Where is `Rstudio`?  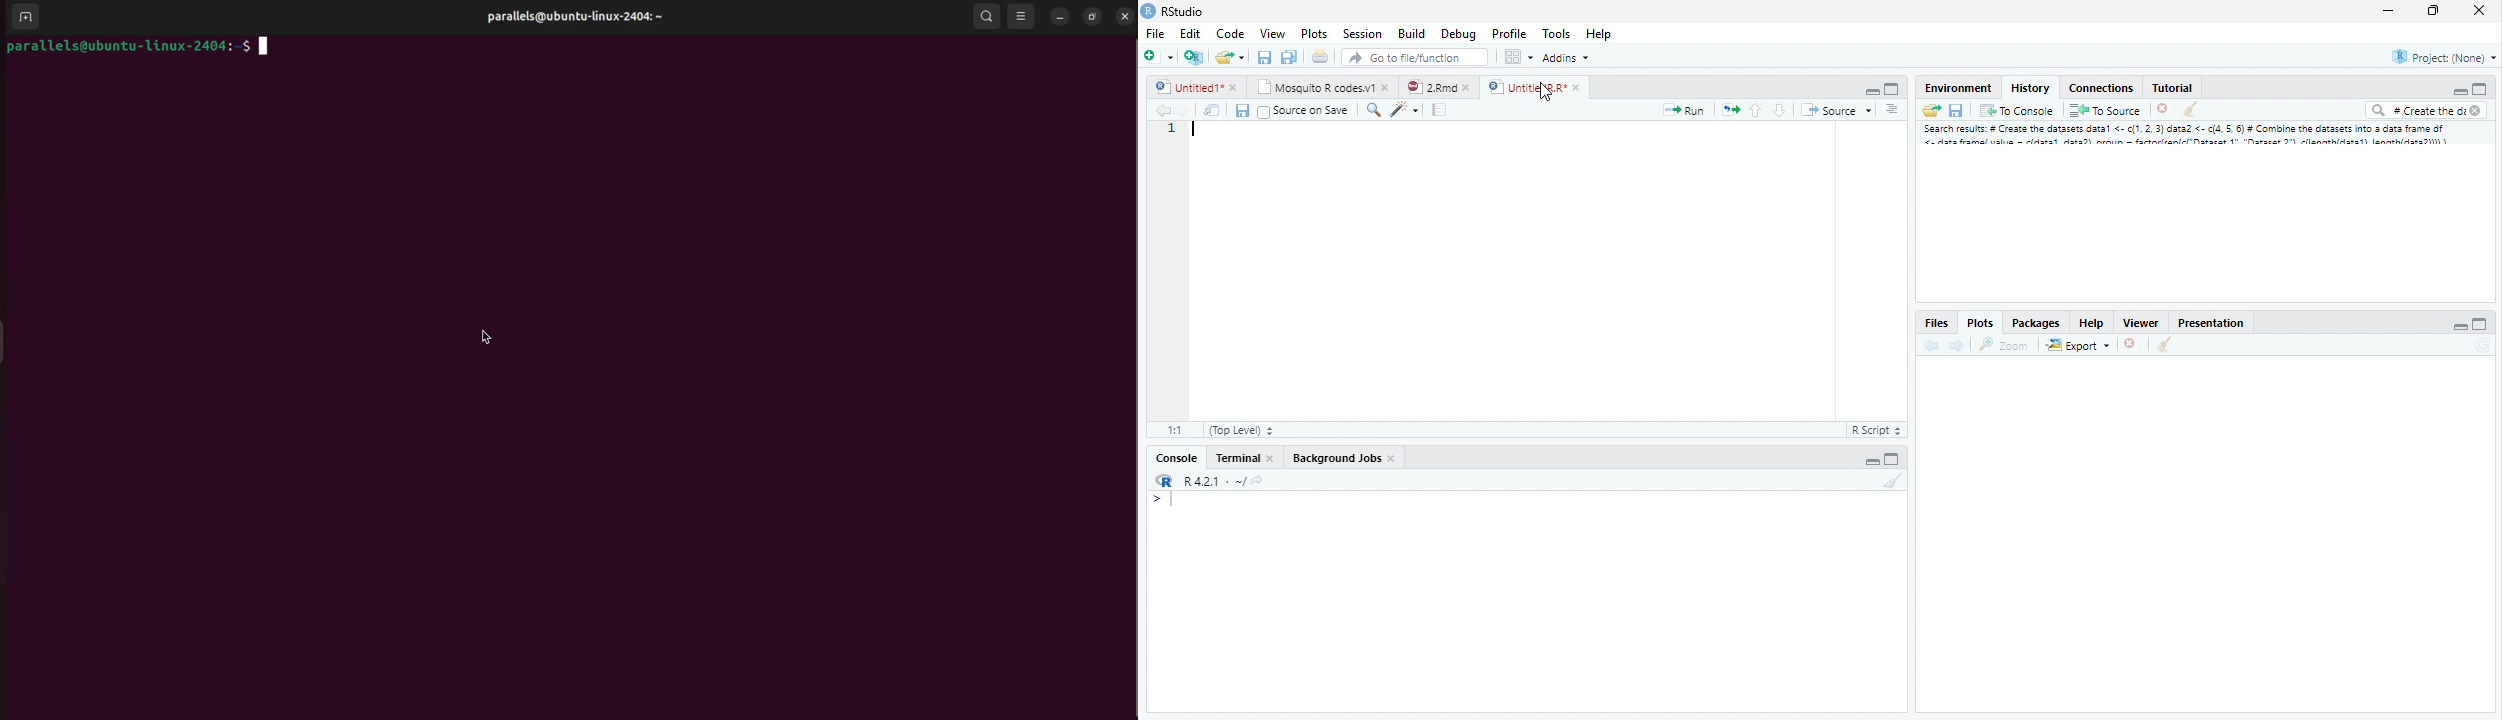
Rstudio is located at coordinates (1172, 10).